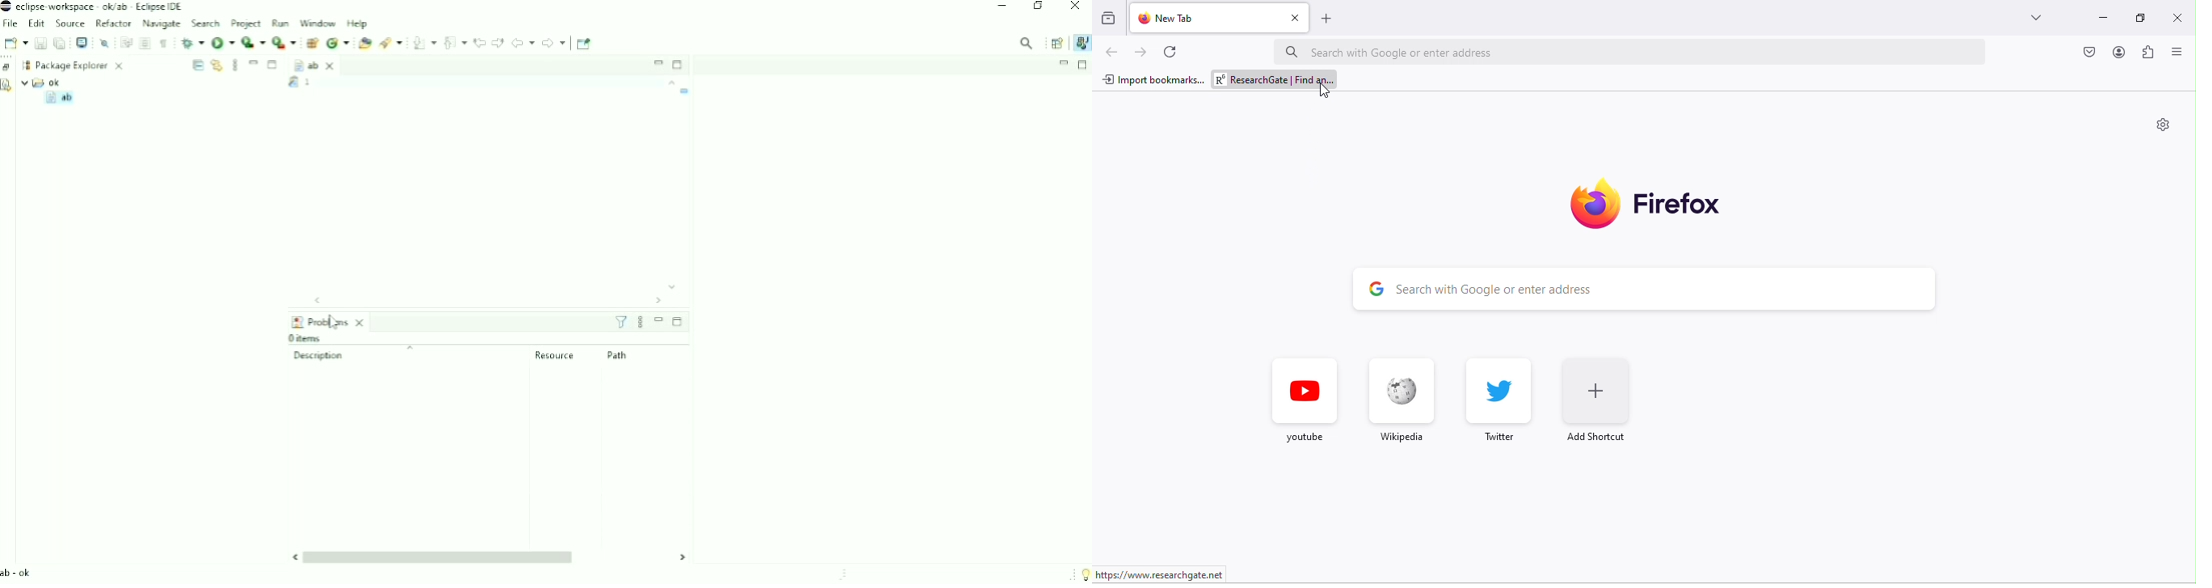 This screenshot has width=2212, height=588. What do you see at coordinates (1083, 65) in the screenshot?
I see `Maximize` at bounding box center [1083, 65].